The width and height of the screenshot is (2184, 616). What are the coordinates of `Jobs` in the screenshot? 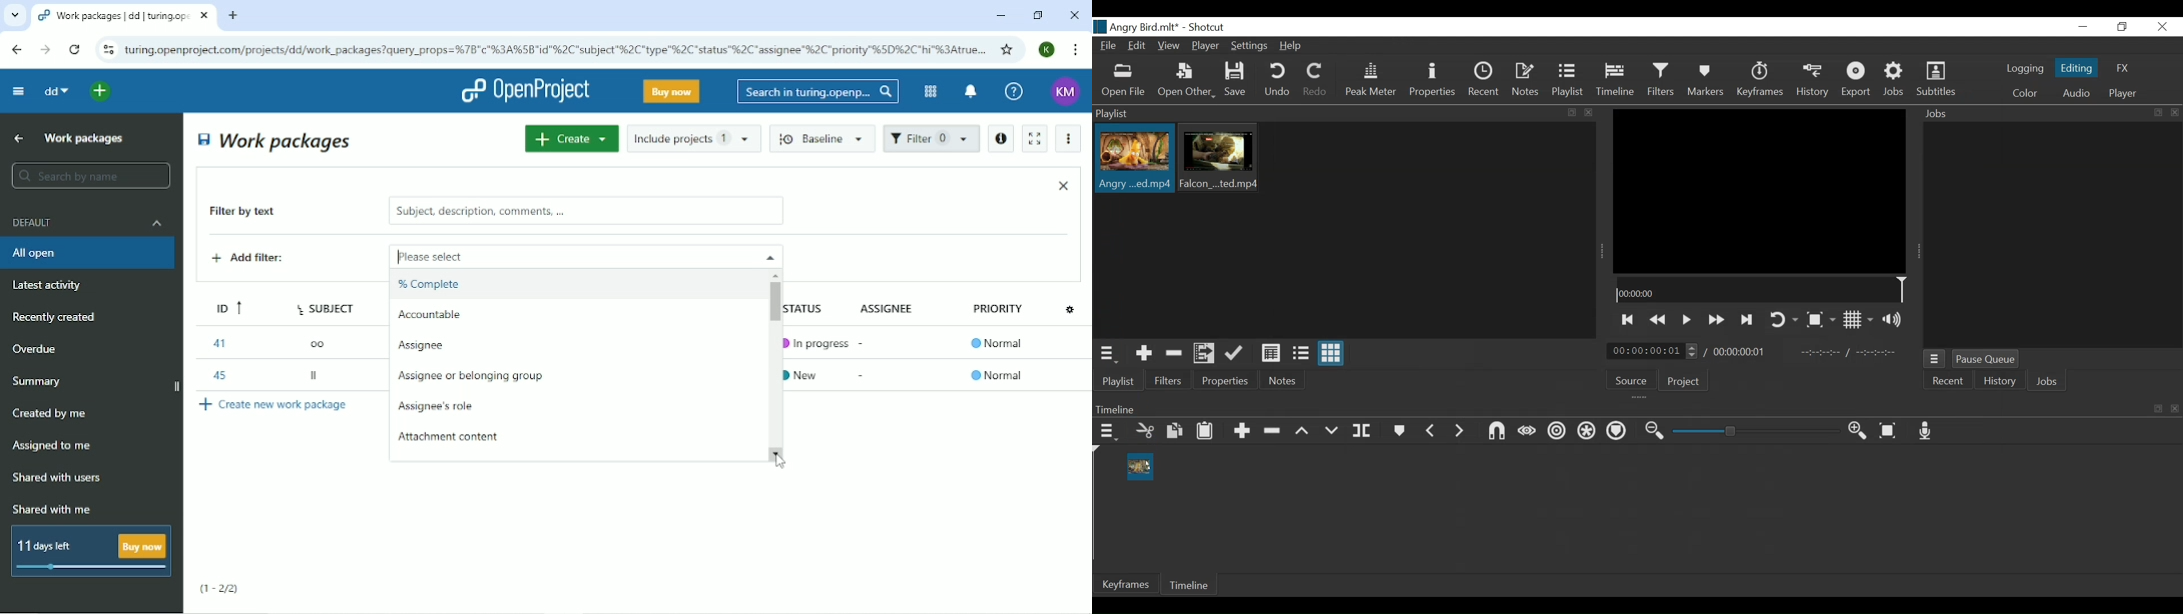 It's located at (1896, 81).